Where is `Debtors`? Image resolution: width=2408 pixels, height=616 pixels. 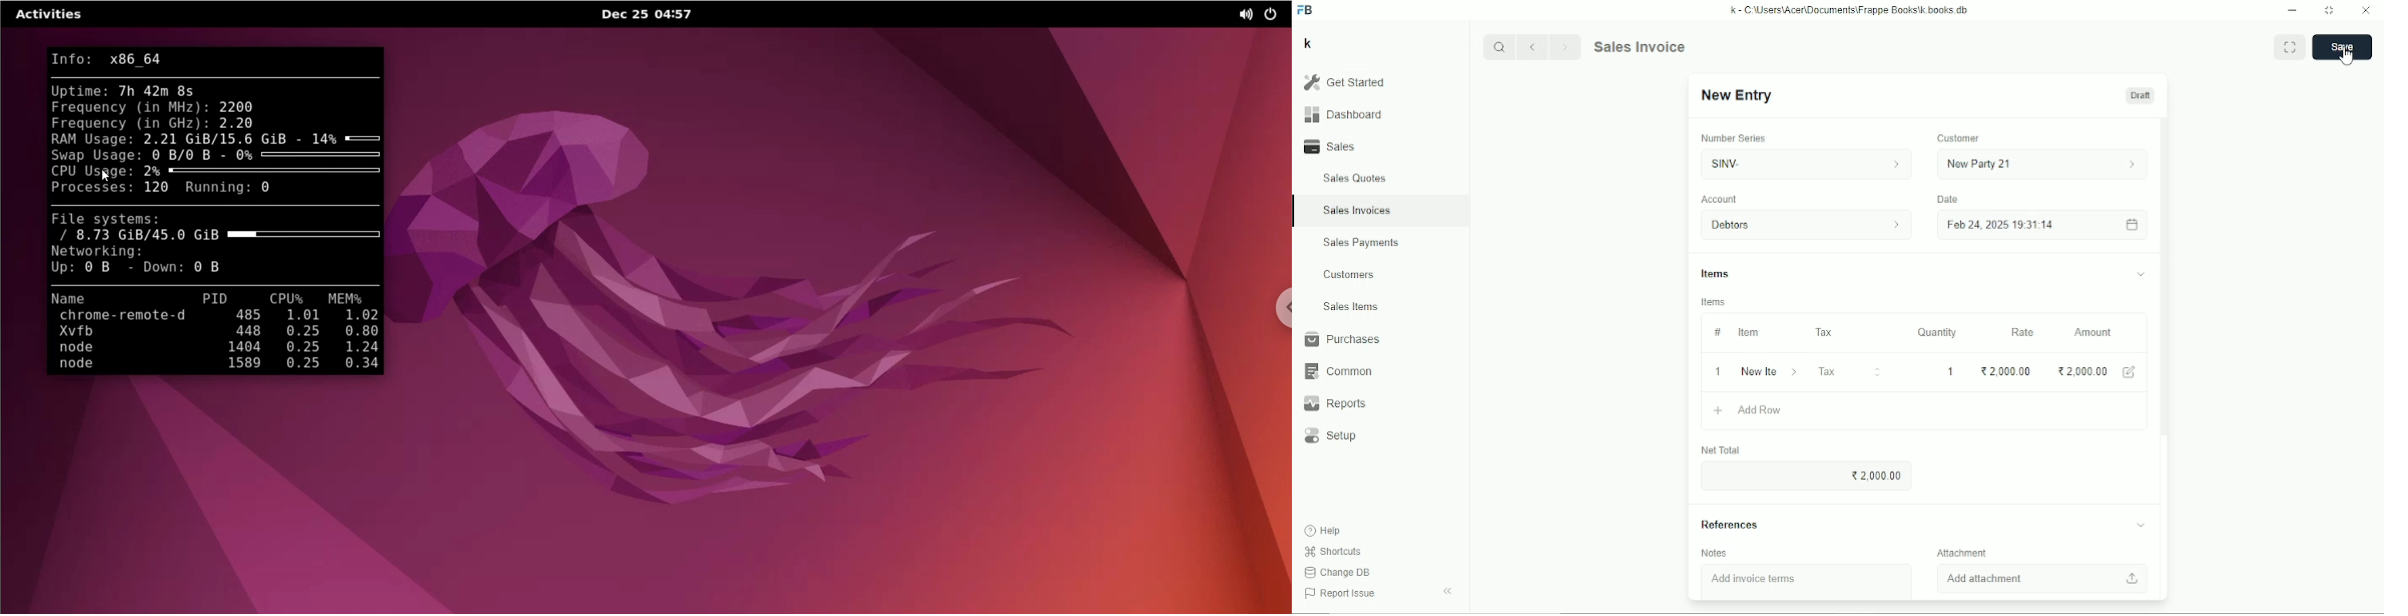 Debtors is located at coordinates (1808, 225).